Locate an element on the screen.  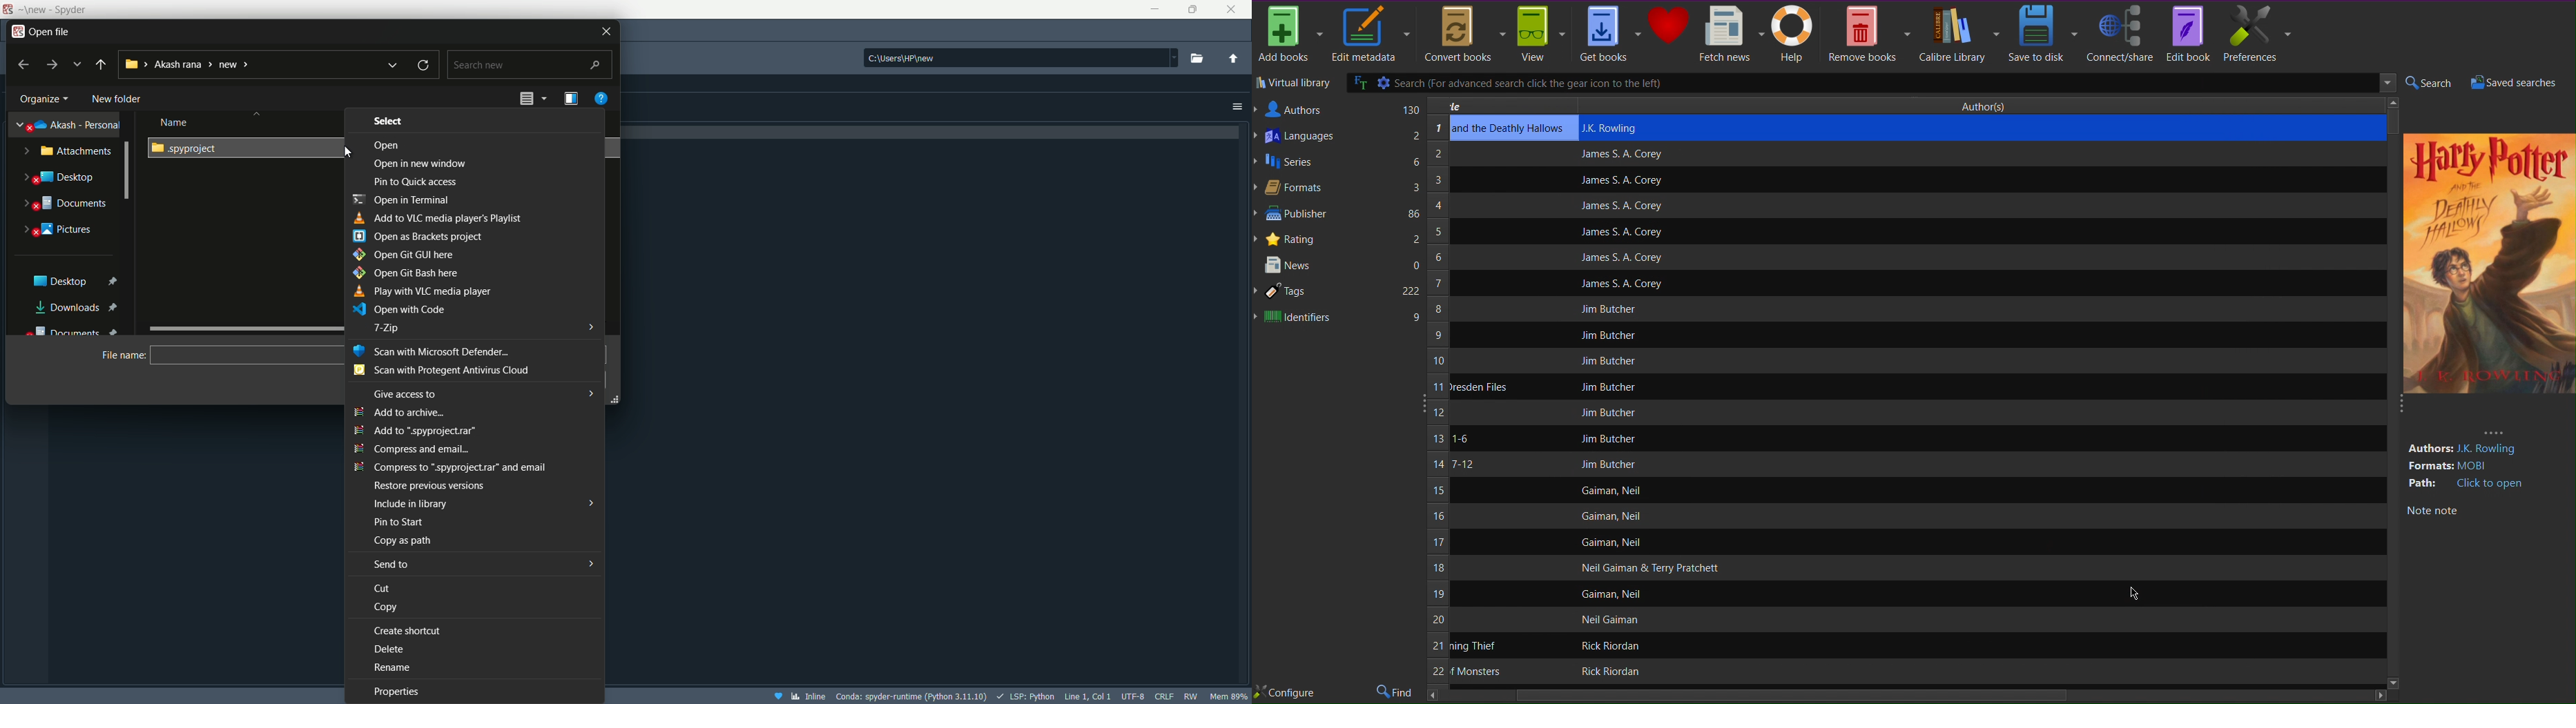
Delete is located at coordinates (395, 648).